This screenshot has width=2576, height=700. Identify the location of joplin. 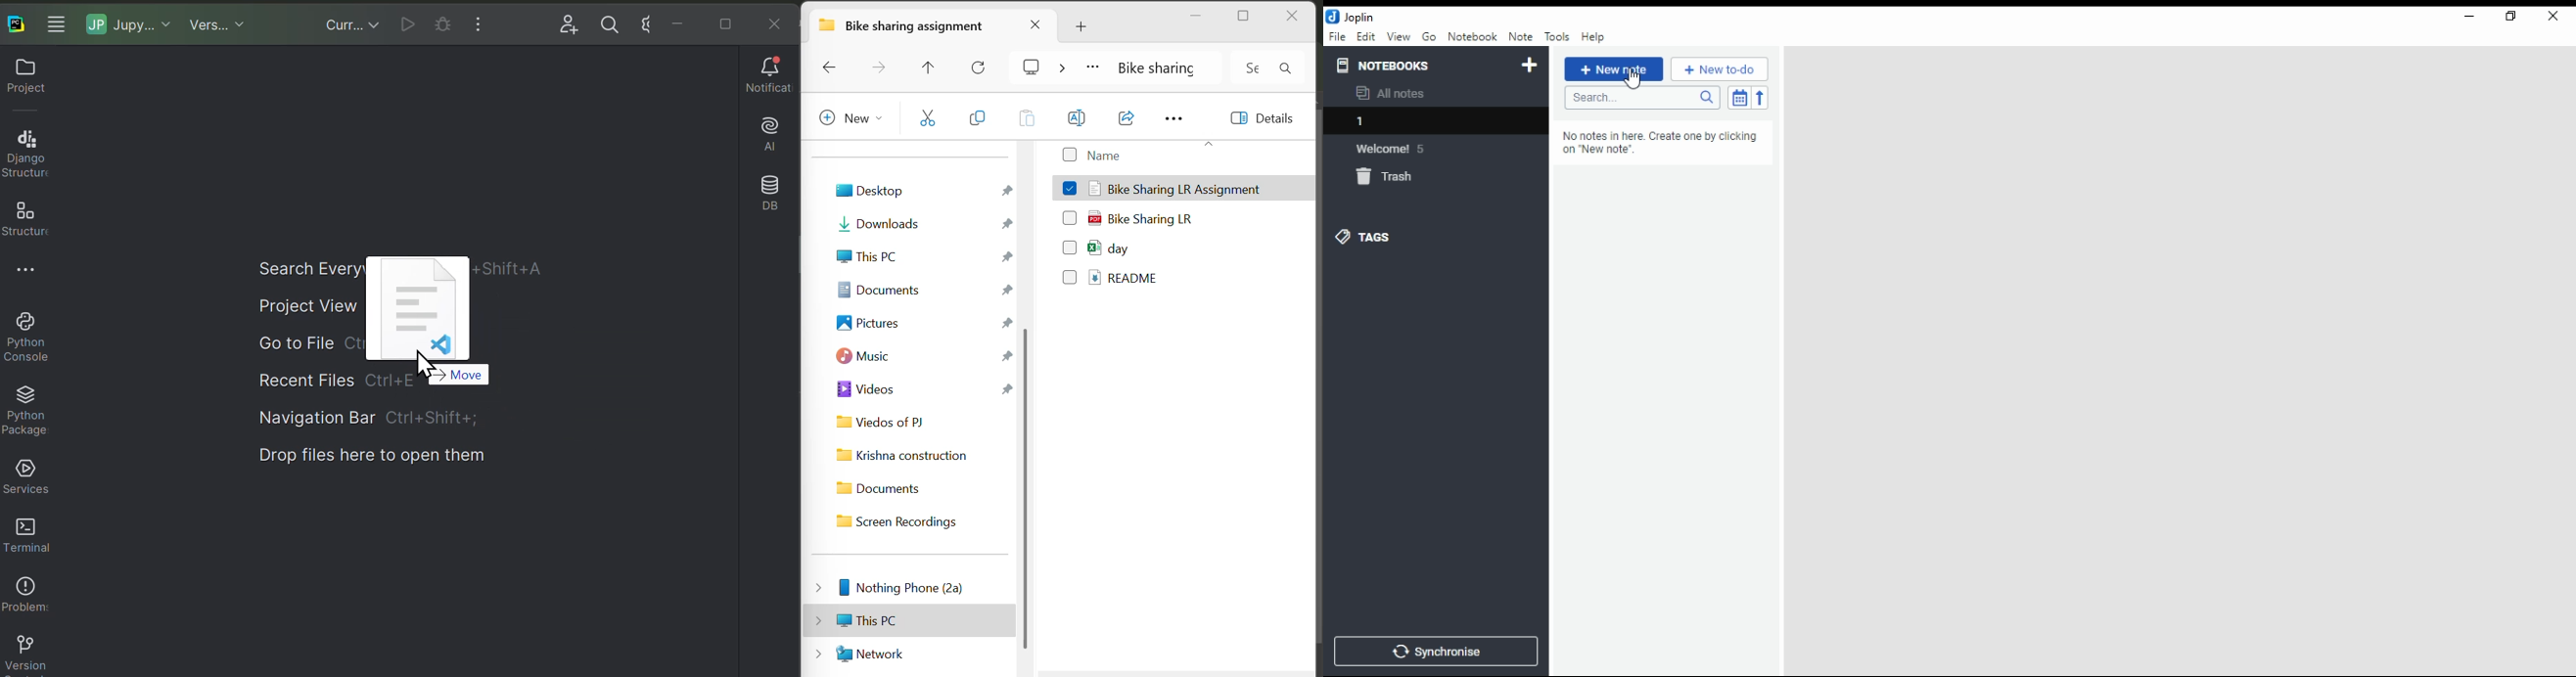
(1352, 17).